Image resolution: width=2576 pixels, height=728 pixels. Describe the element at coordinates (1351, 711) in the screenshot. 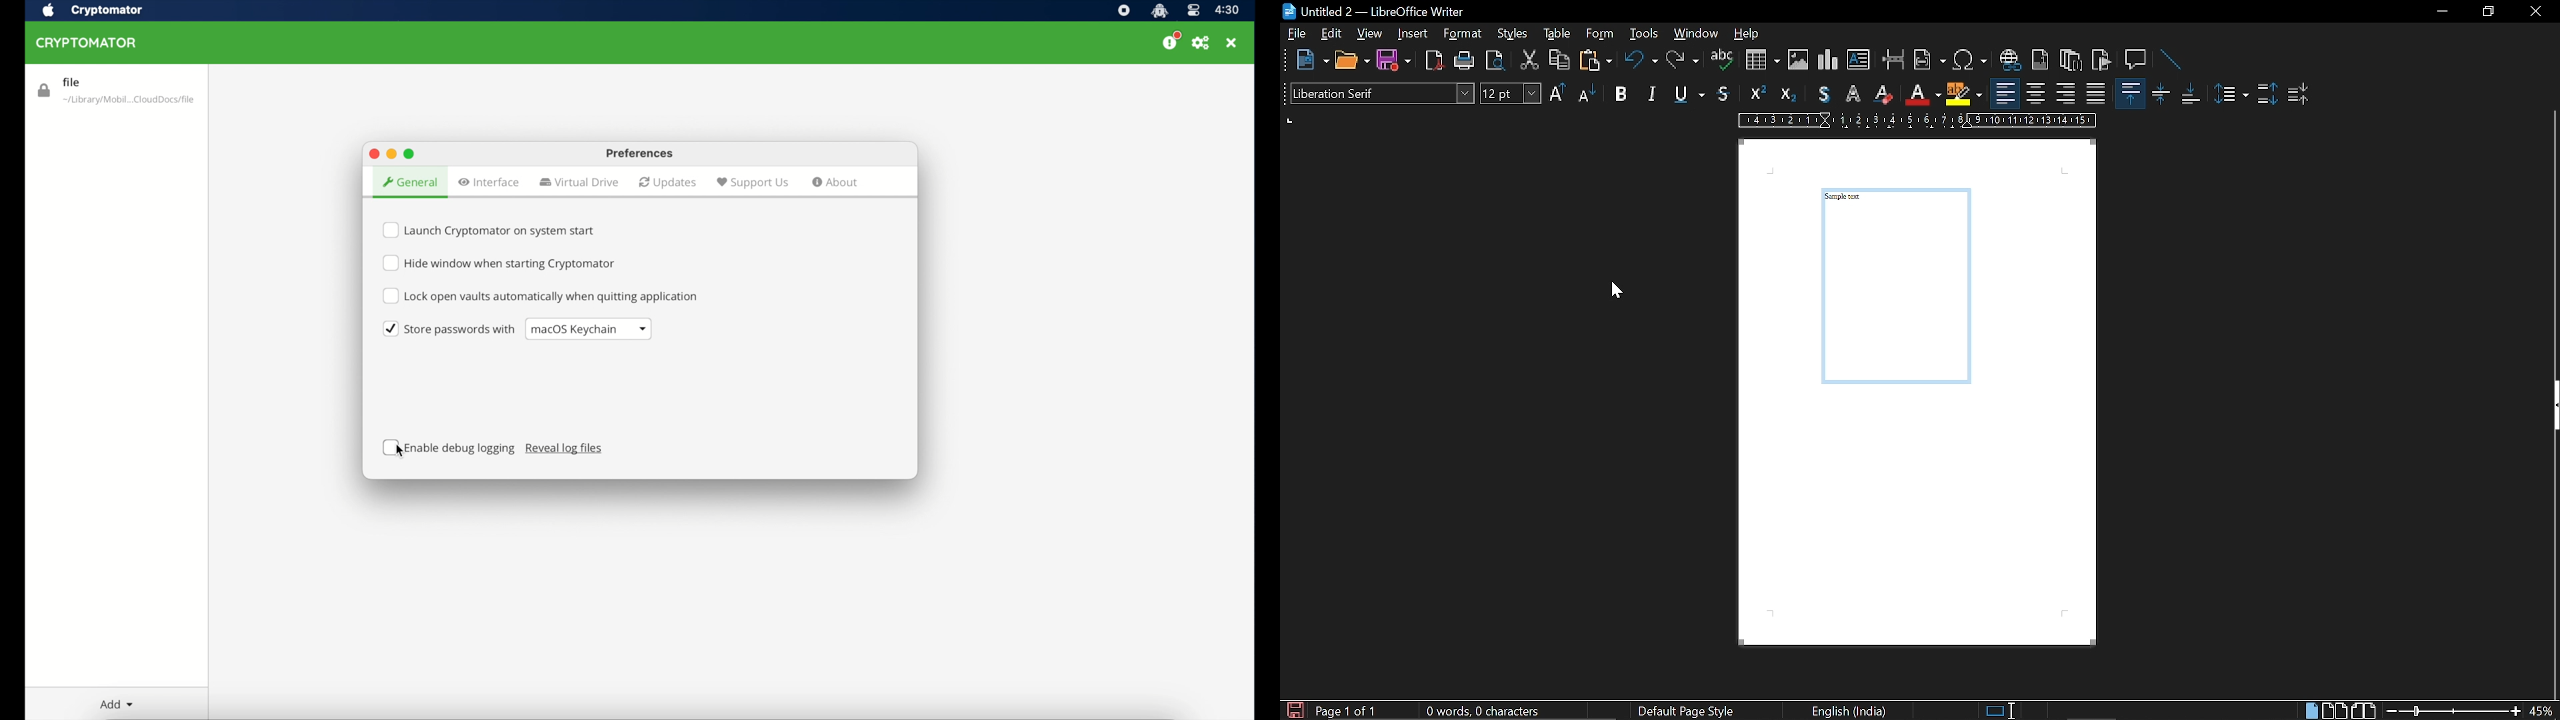

I see `page 1 of 1` at that location.